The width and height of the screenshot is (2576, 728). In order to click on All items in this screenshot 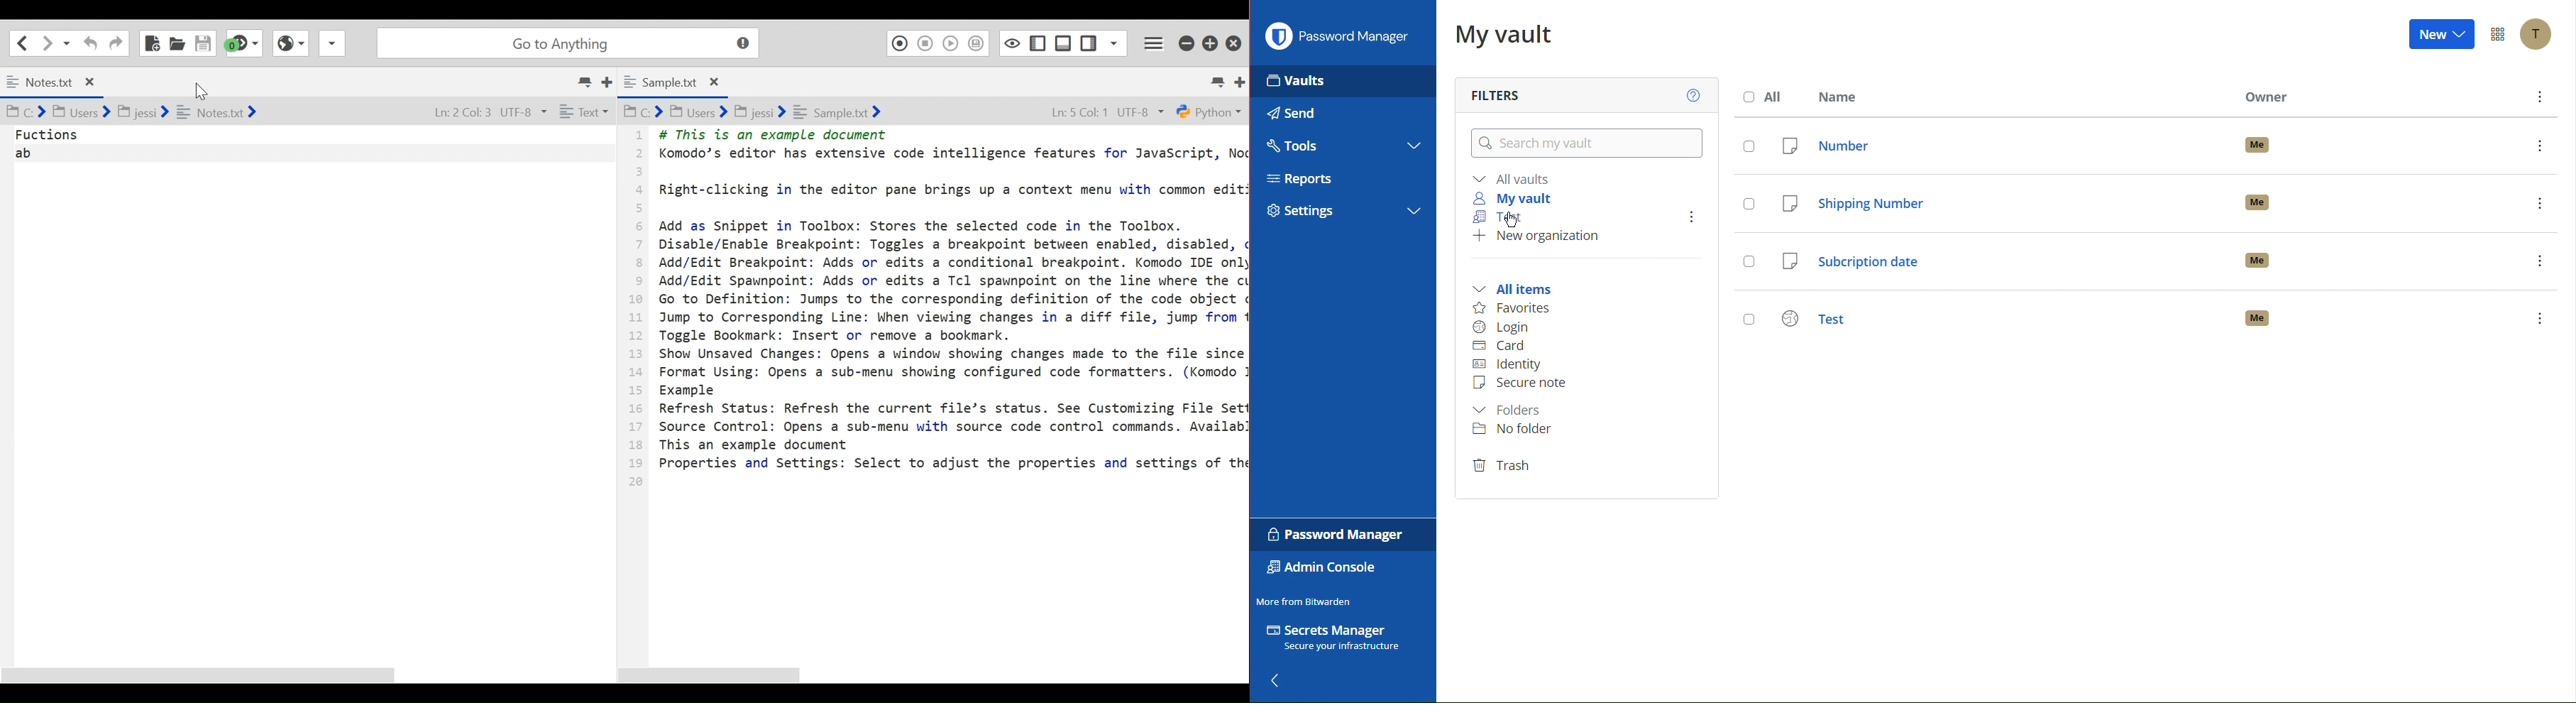, I will do `click(1512, 290)`.